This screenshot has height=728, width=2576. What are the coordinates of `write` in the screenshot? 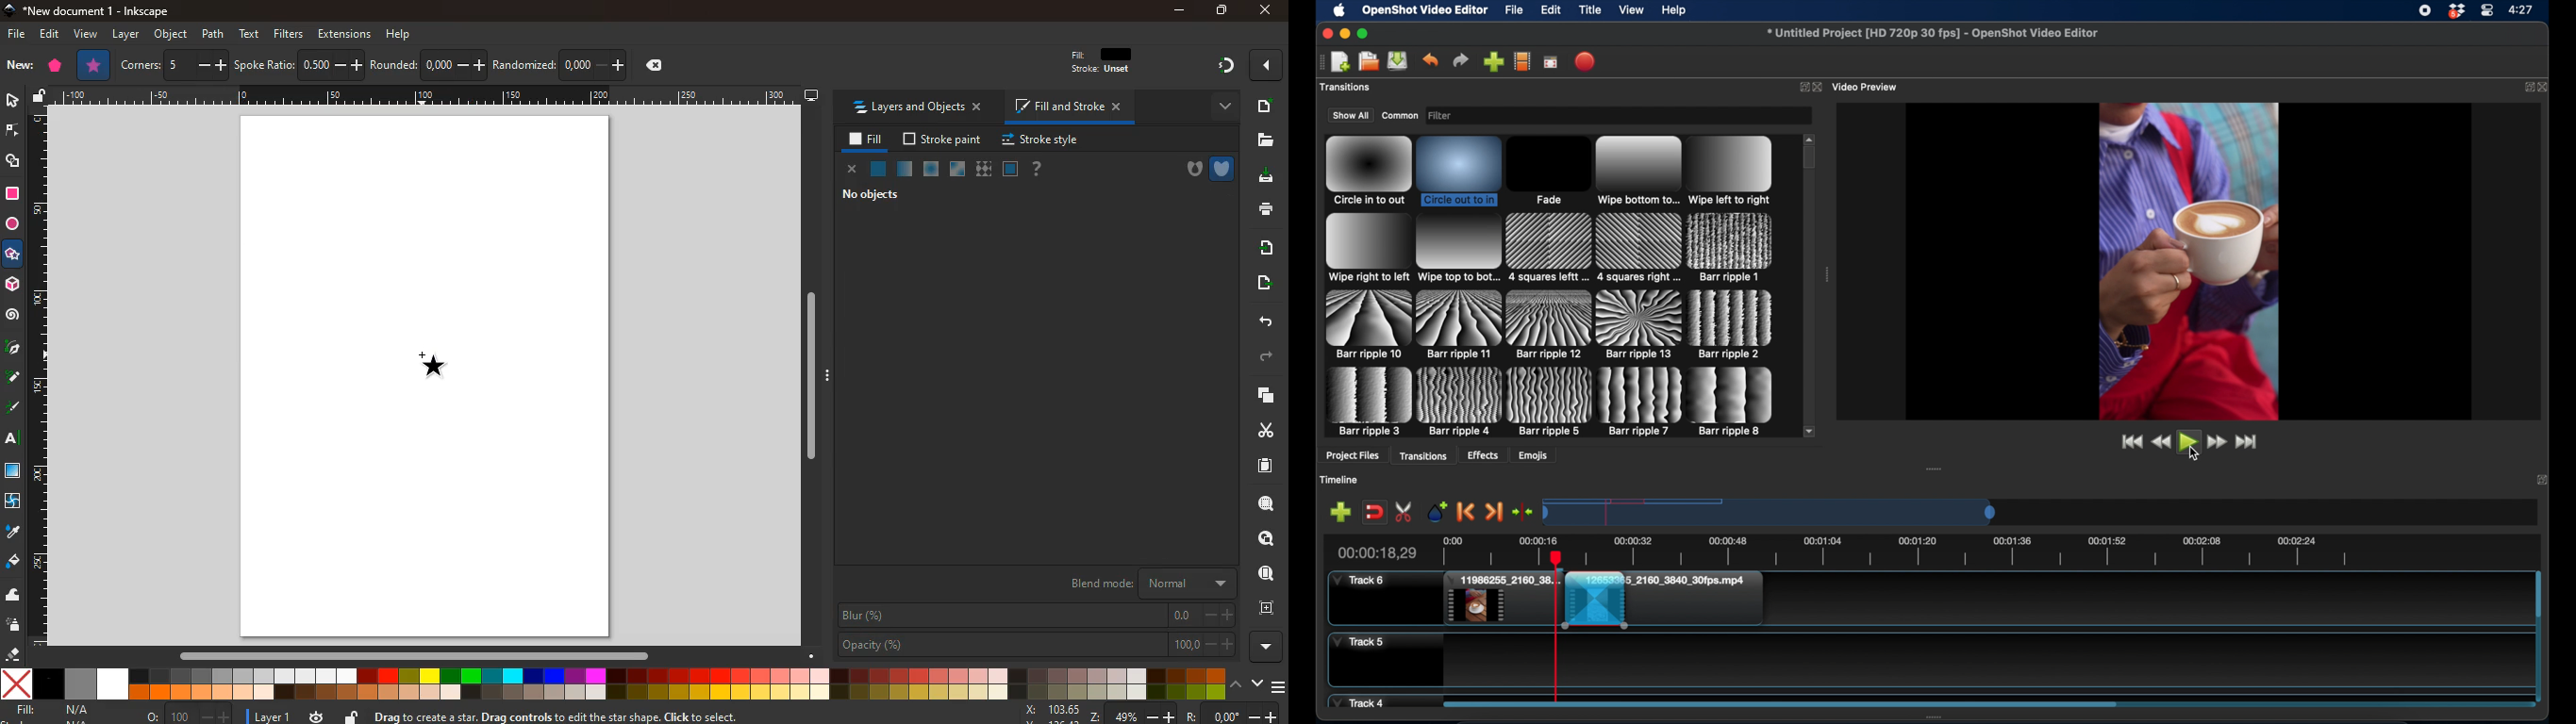 It's located at (13, 405).